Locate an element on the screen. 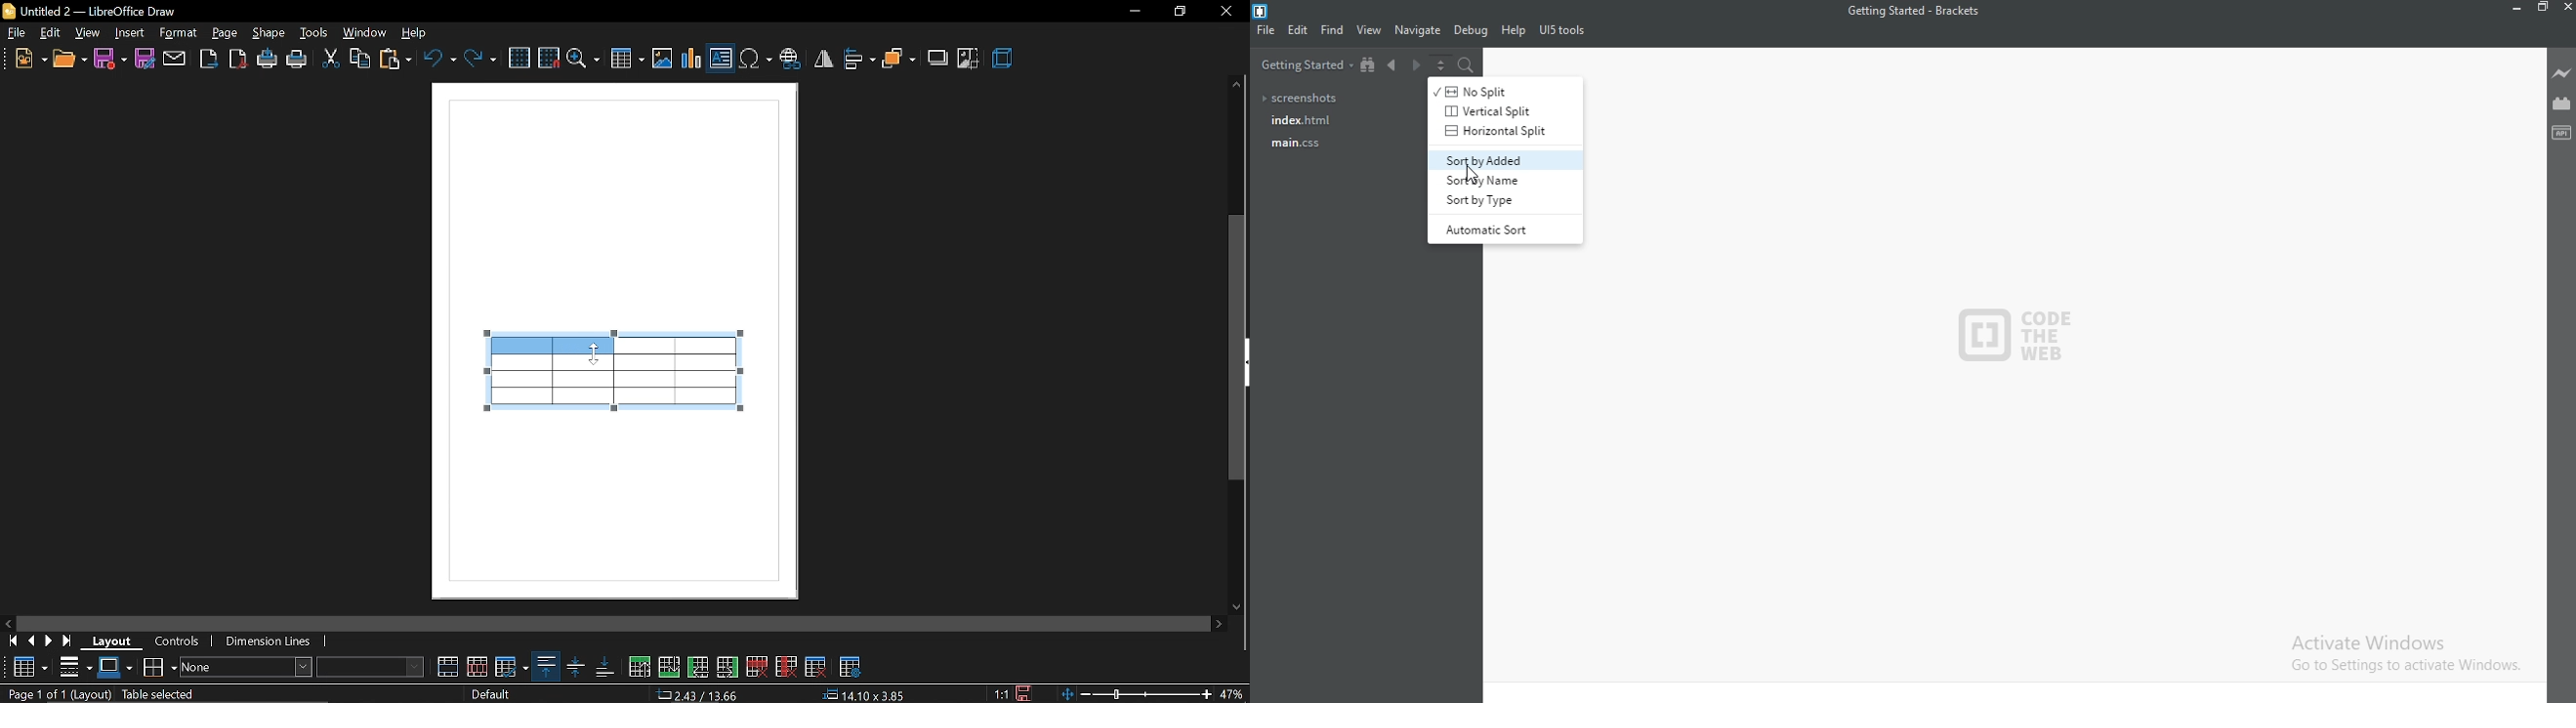 The width and height of the screenshot is (2576, 728). vertical scrollbar is located at coordinates (1237, 348).